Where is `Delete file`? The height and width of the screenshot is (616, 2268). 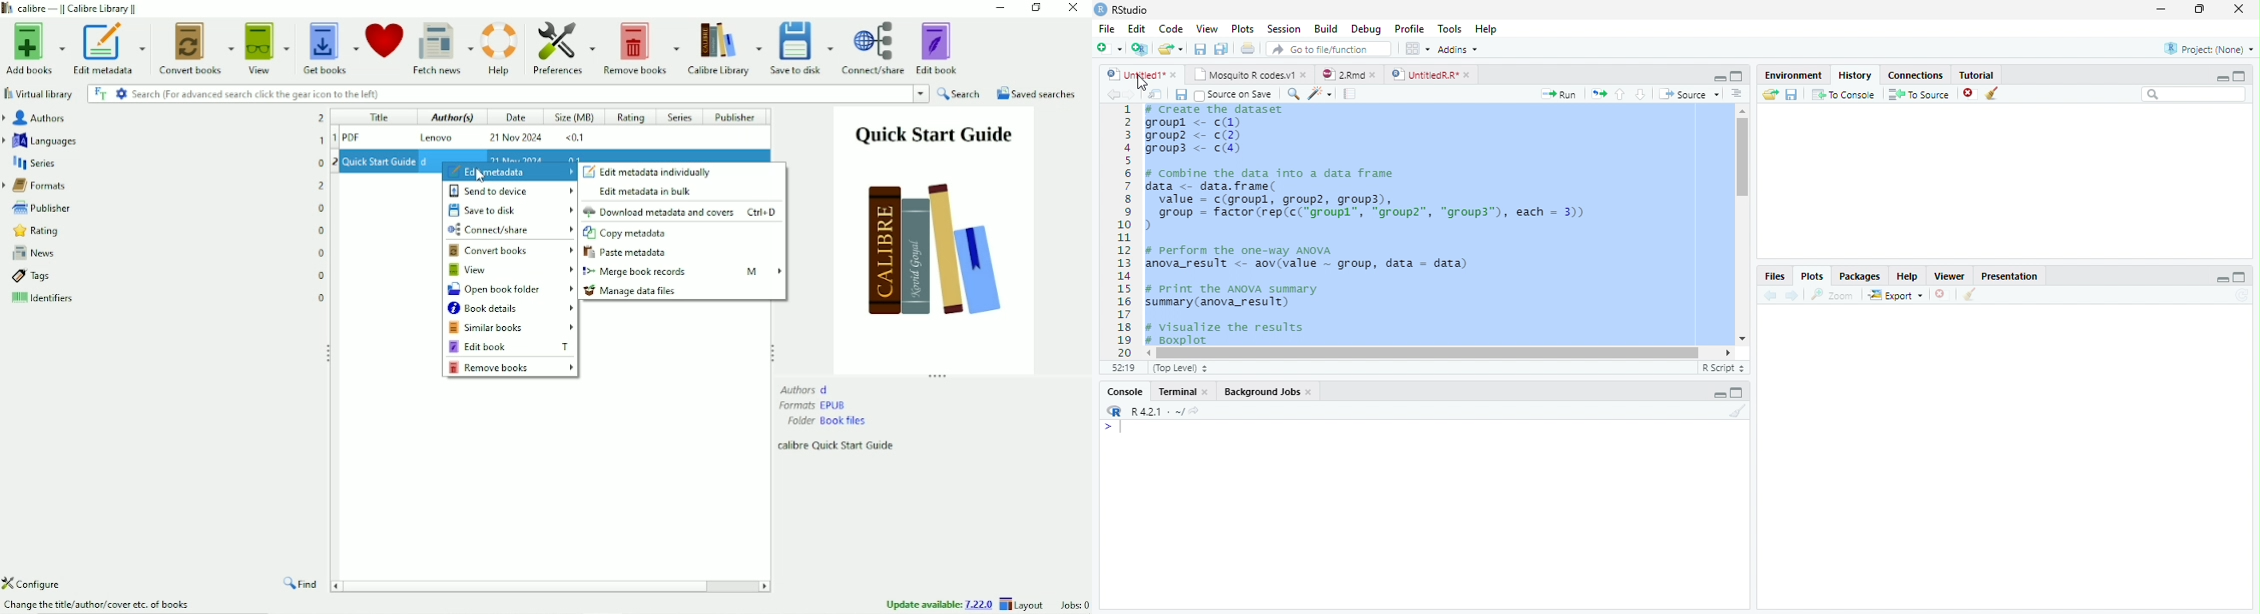
Delete file is located at coordinates (1971, 93).